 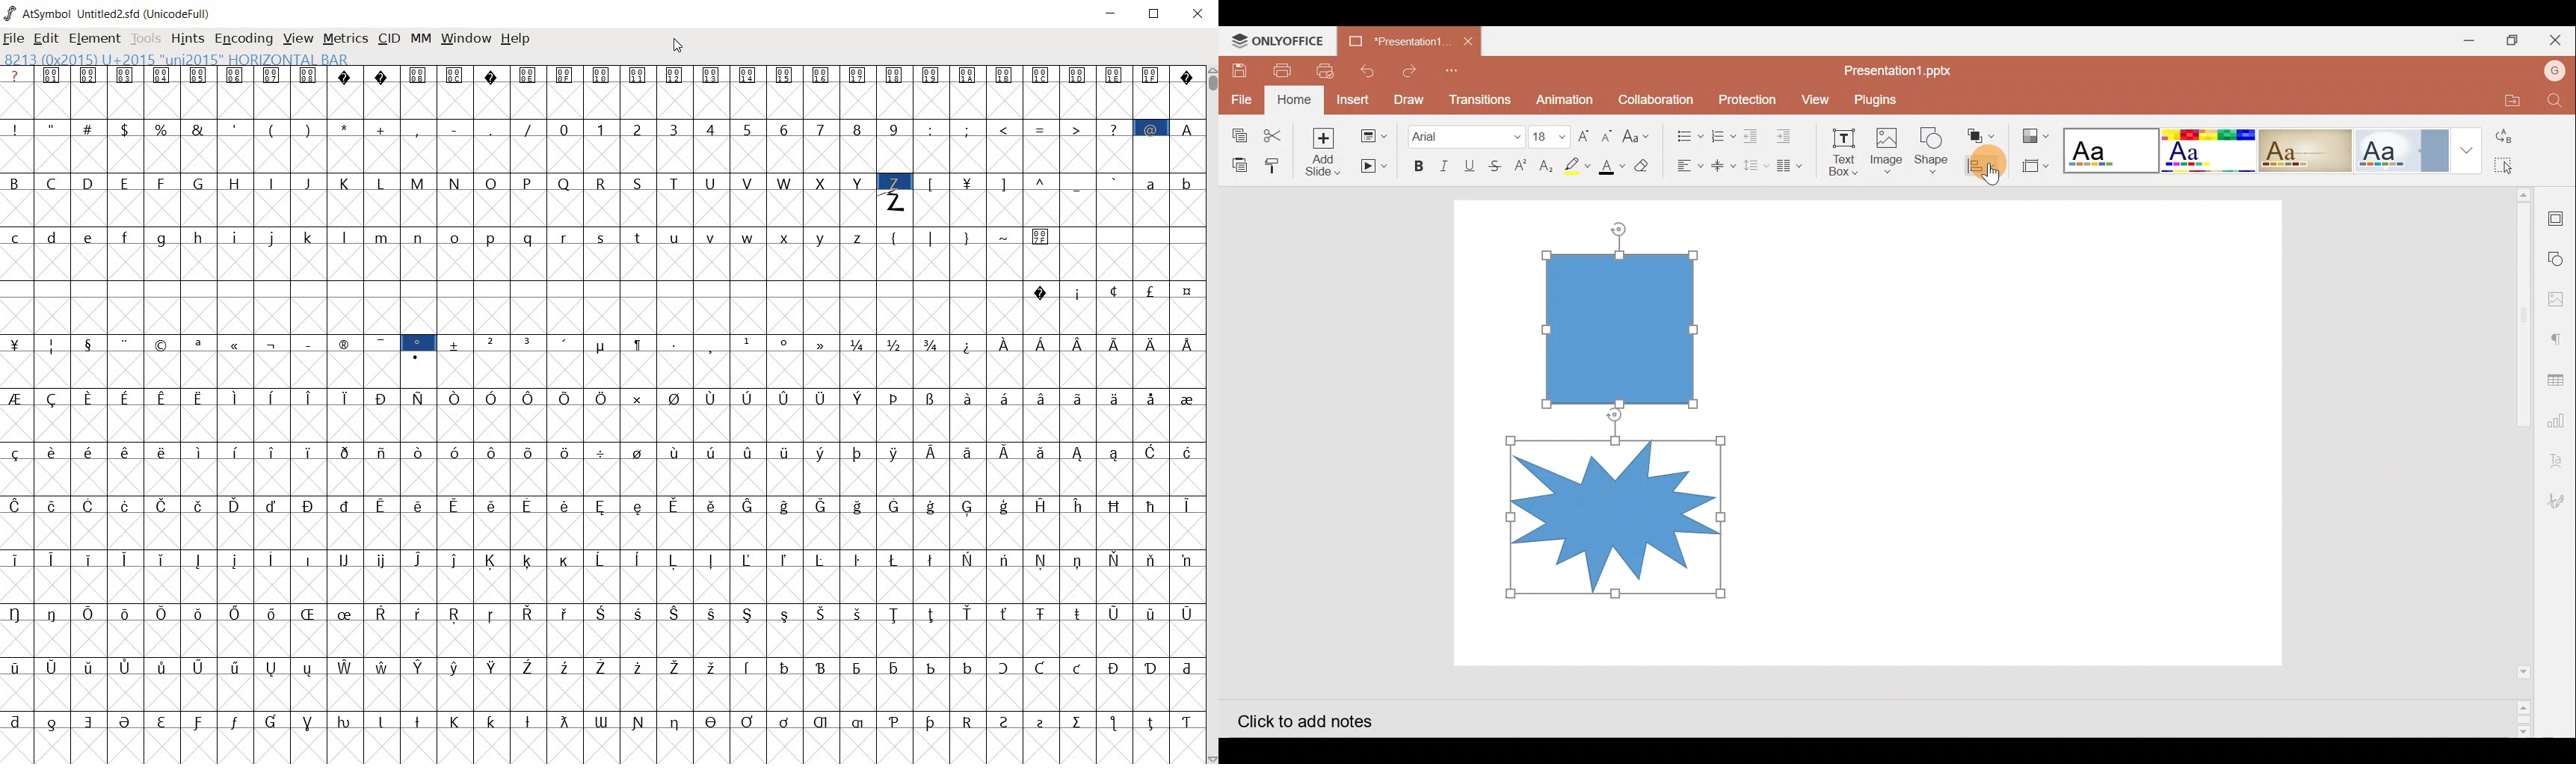 I want to click on Decrease font size, so click(x=1610, y=134).